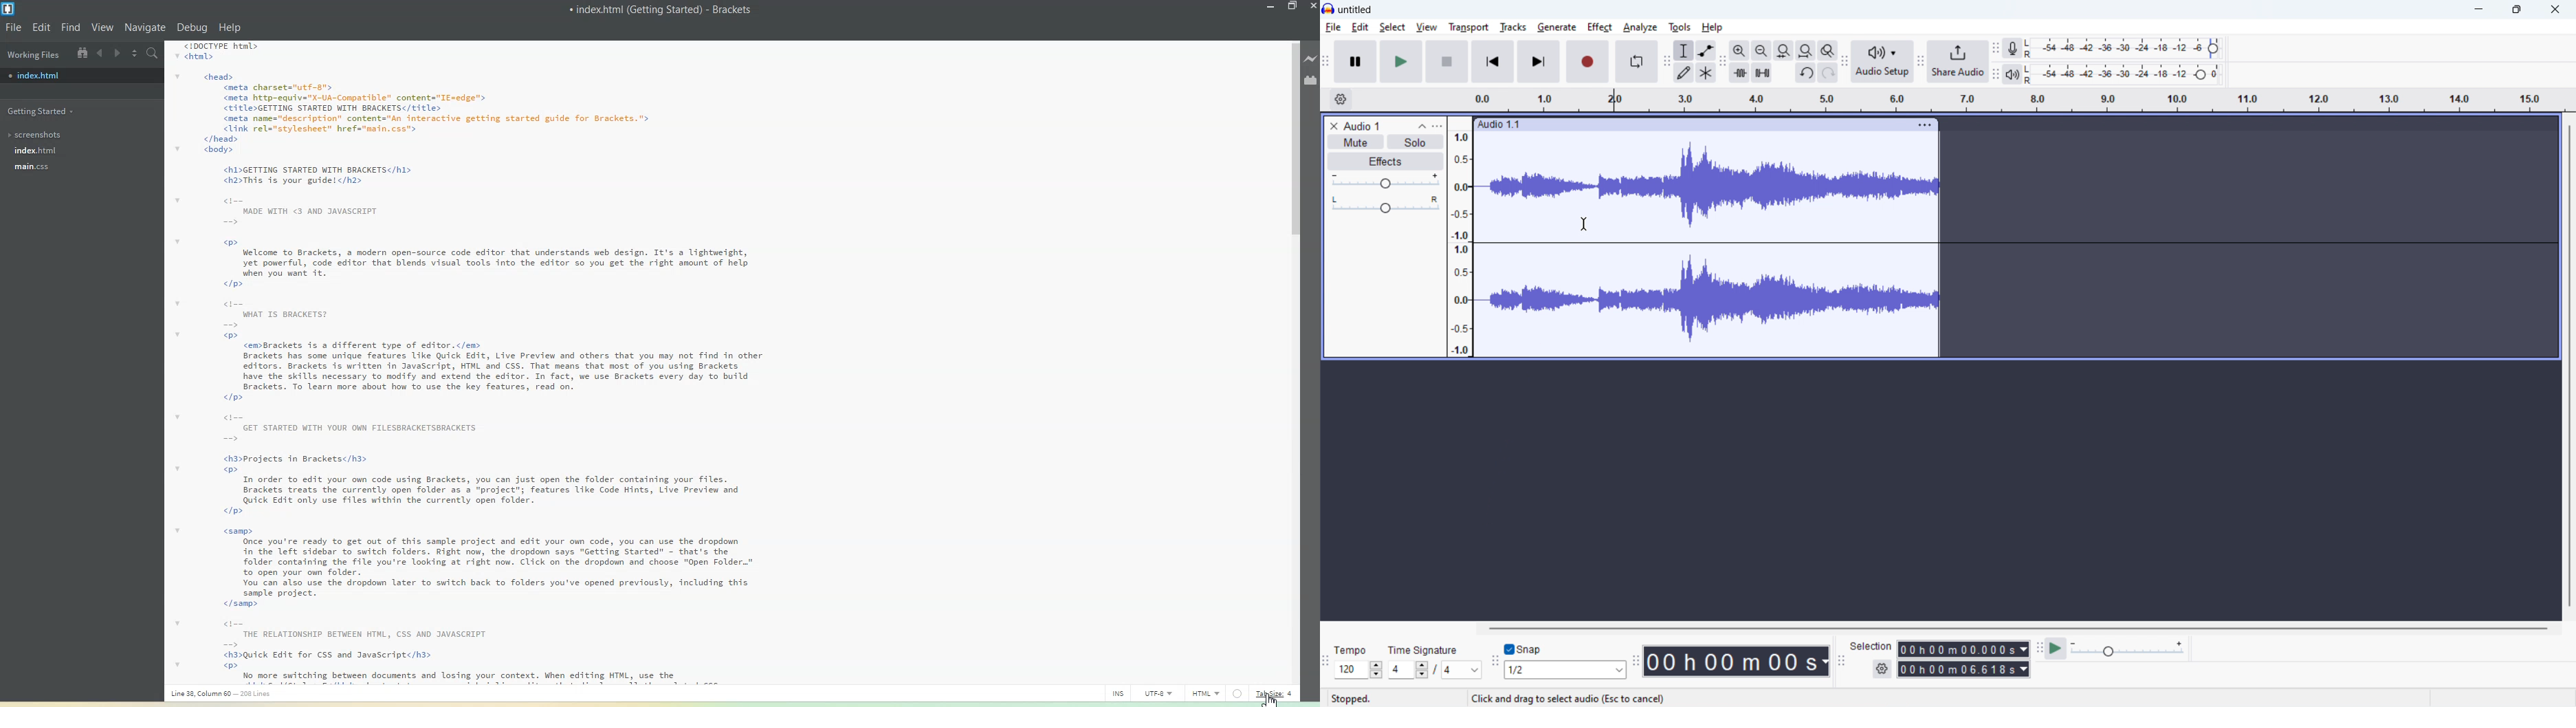 This screenshot has width=2576, height=728. What do you see at coordinates (1158, 693) in the screenshot?
I see `UTF-8` at bounding box center [1158, 693].